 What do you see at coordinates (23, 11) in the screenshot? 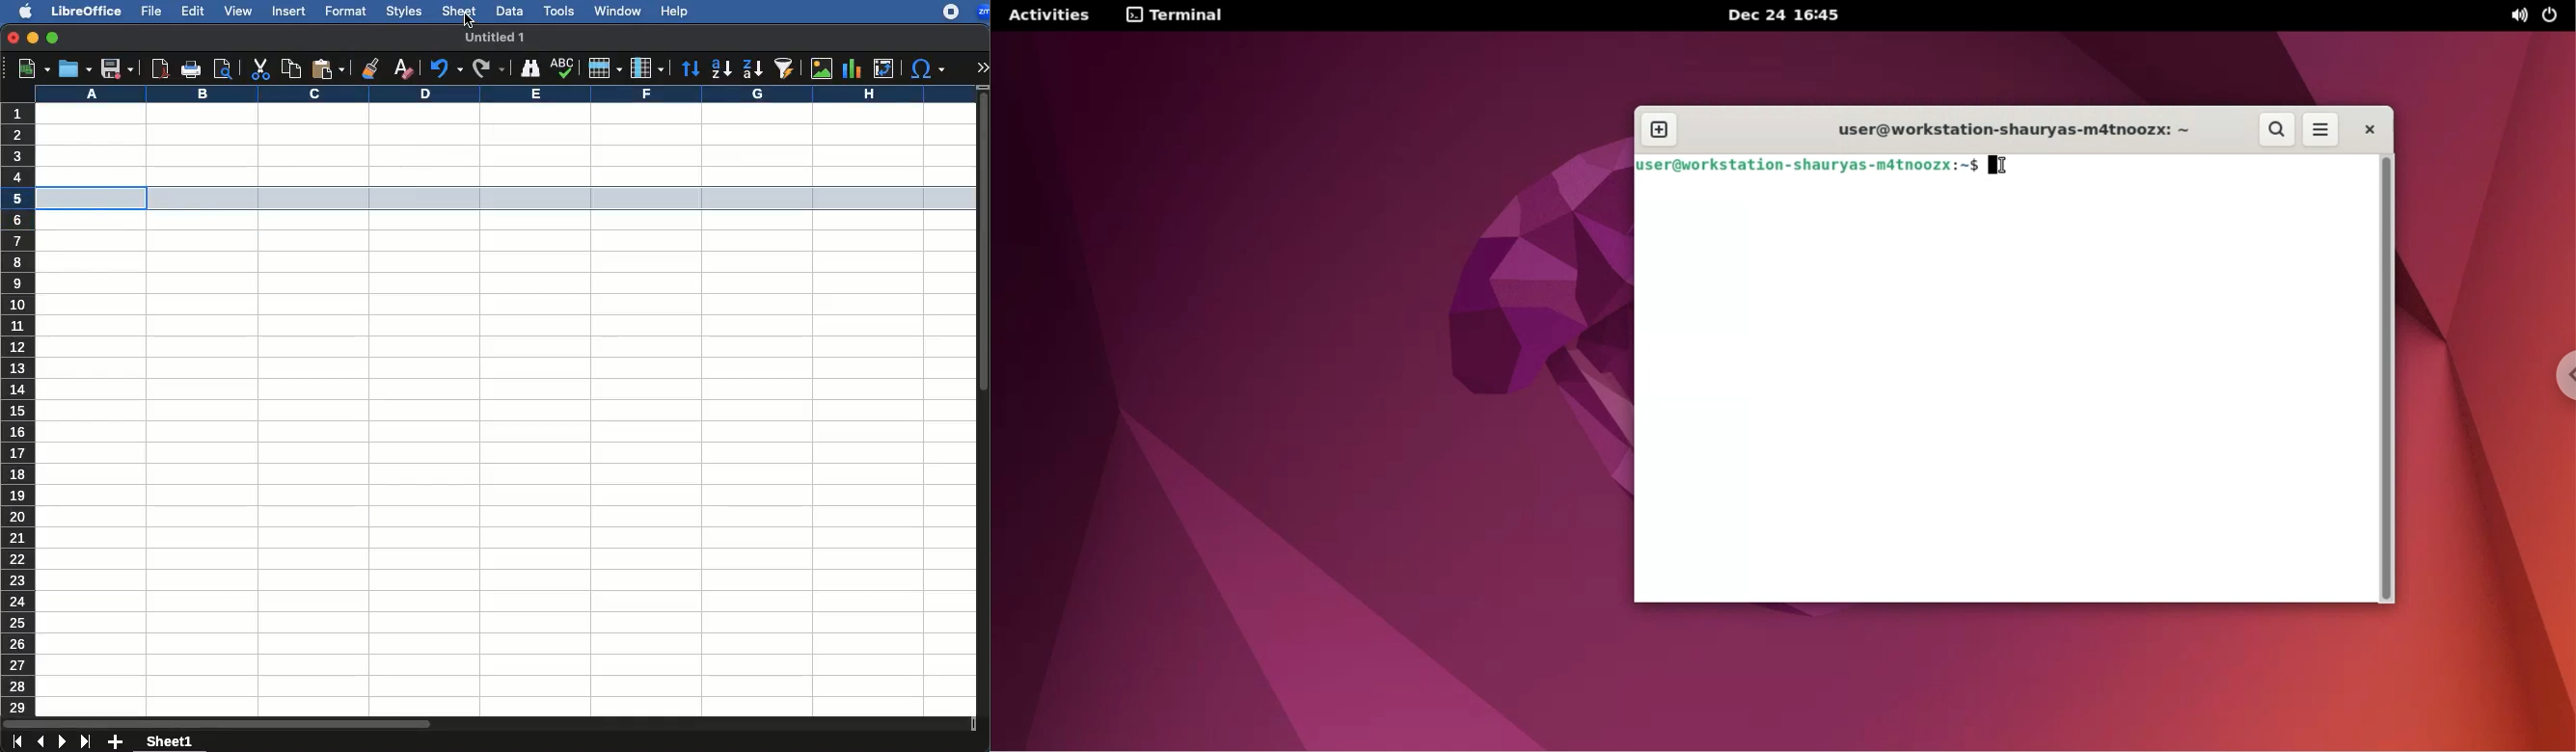
I see `apple` at bounding box center [23, 11].